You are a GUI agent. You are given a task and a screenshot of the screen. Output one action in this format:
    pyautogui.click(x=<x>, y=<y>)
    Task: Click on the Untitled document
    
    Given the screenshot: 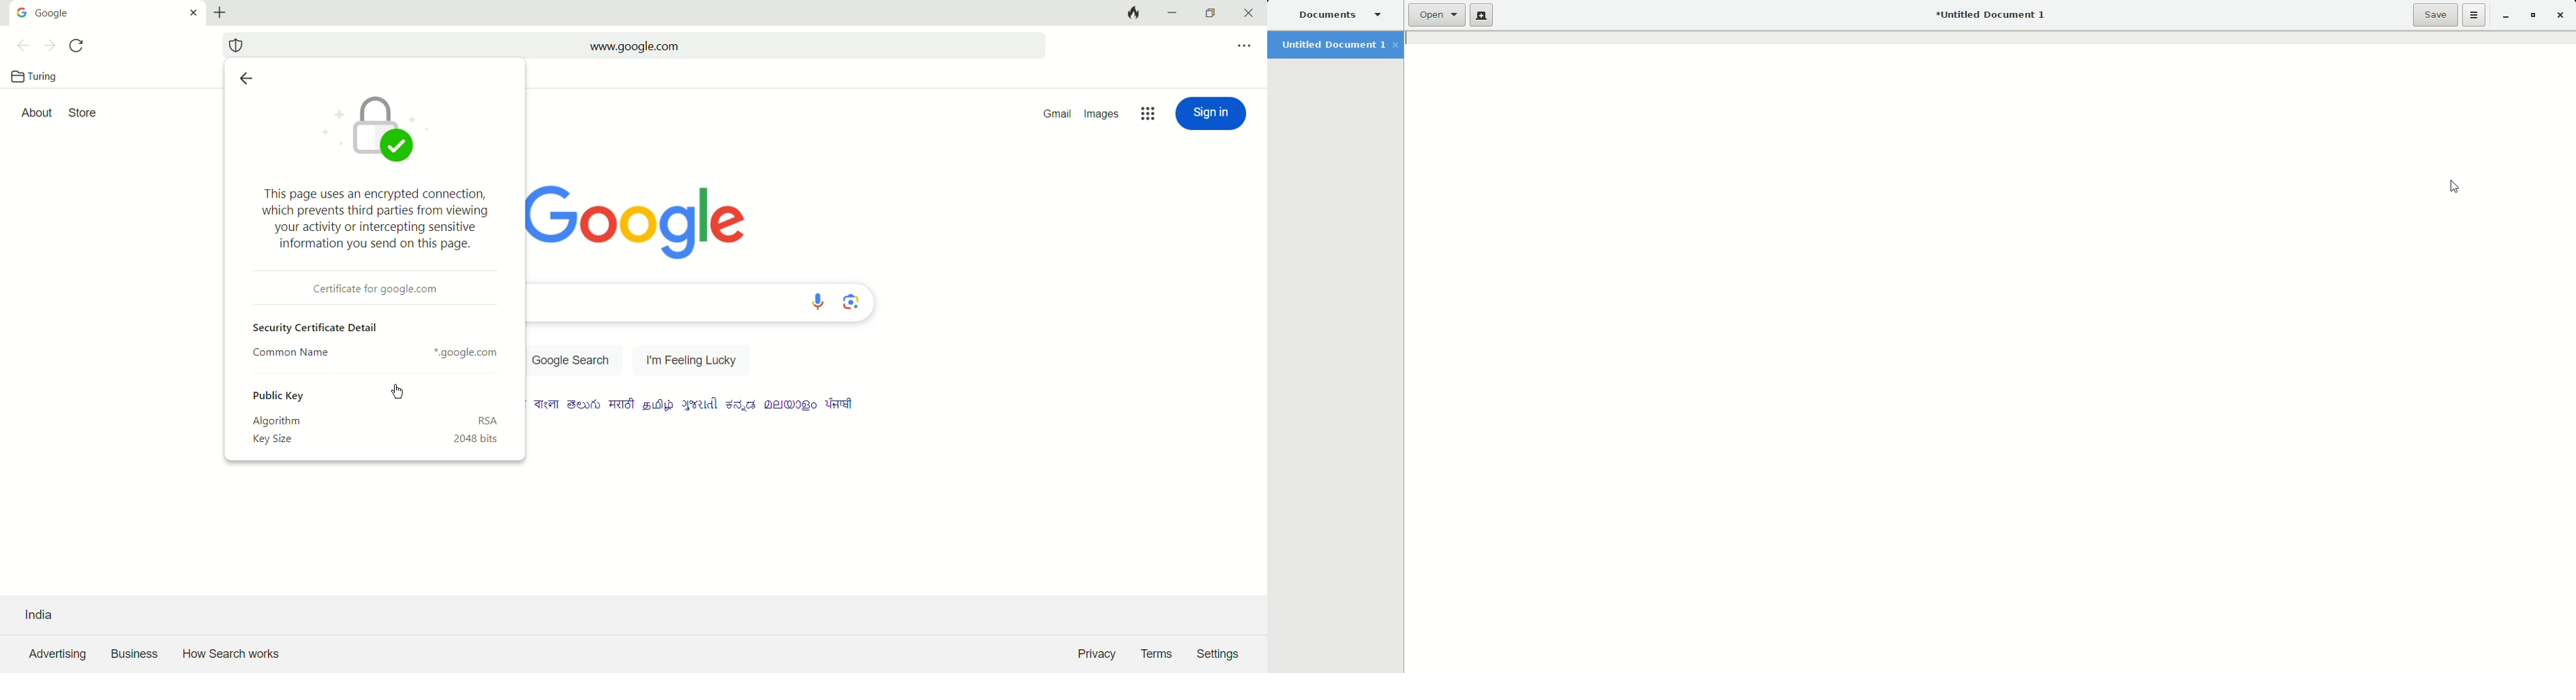 What is the action you would take?
    pyautogui.click(x=1990, y=16)
    